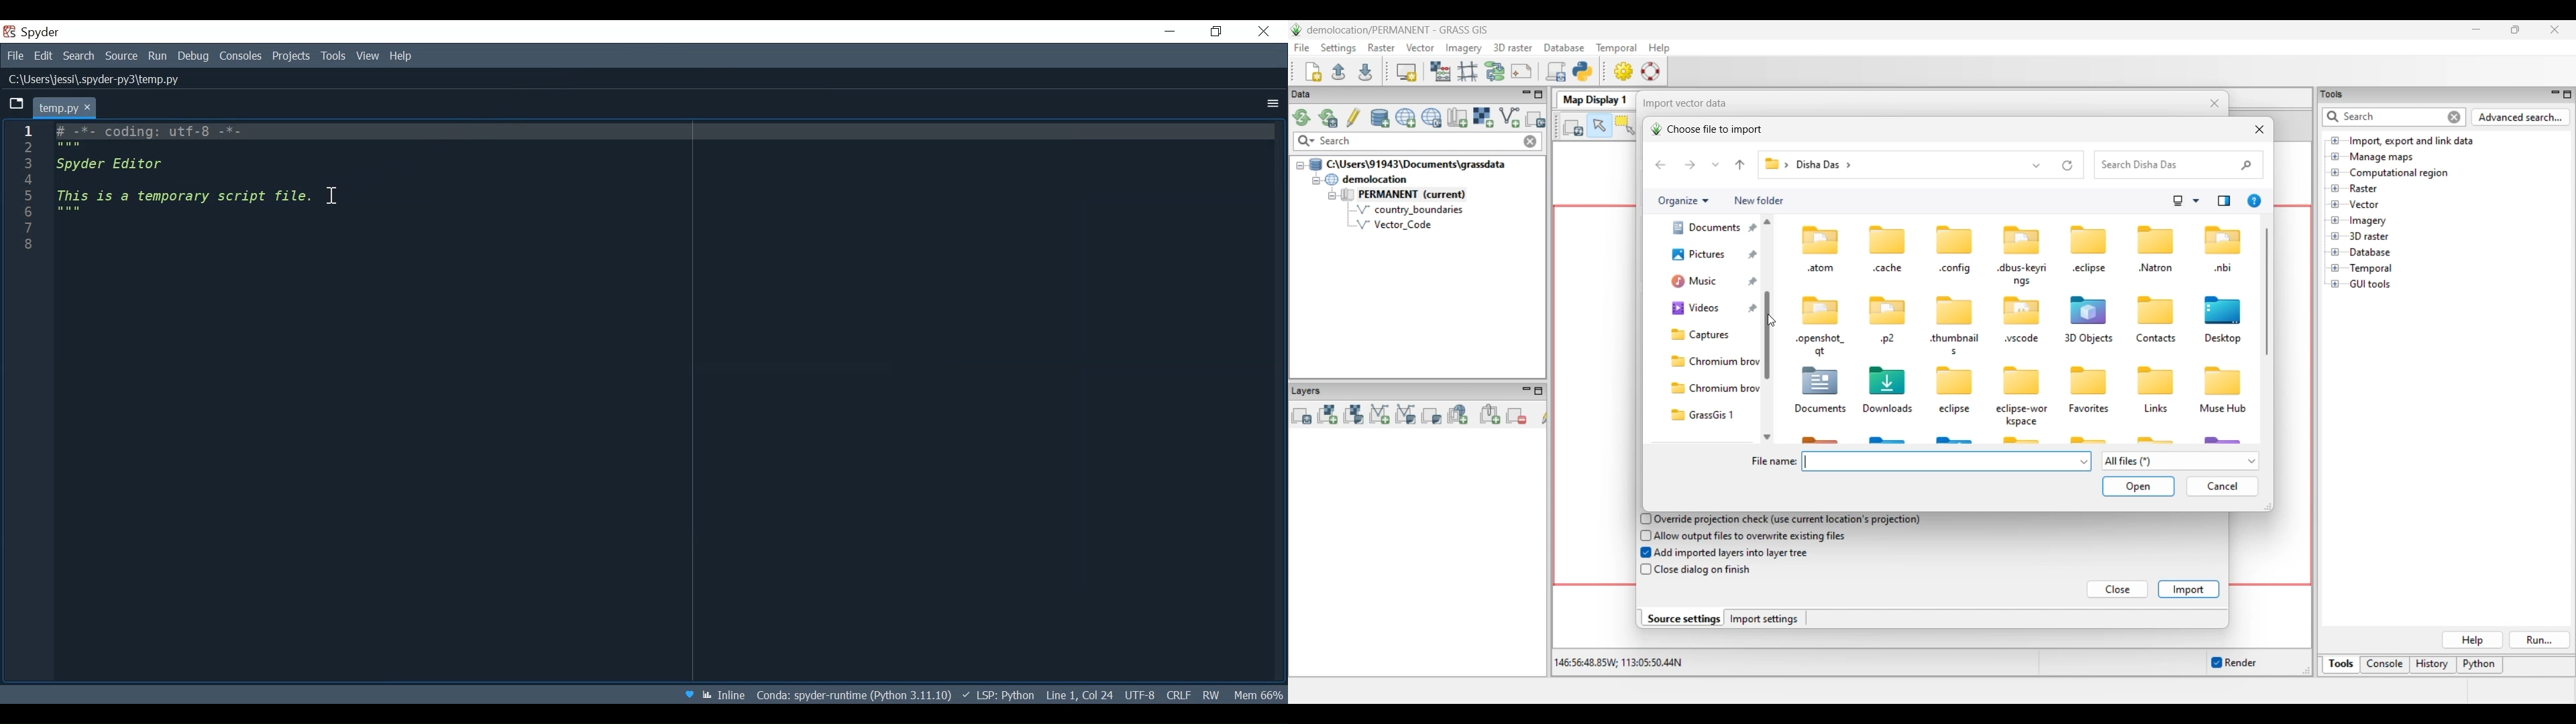 The height and width of the screenshot is (728, 2576). I want to click on Run, so click(159, 56).